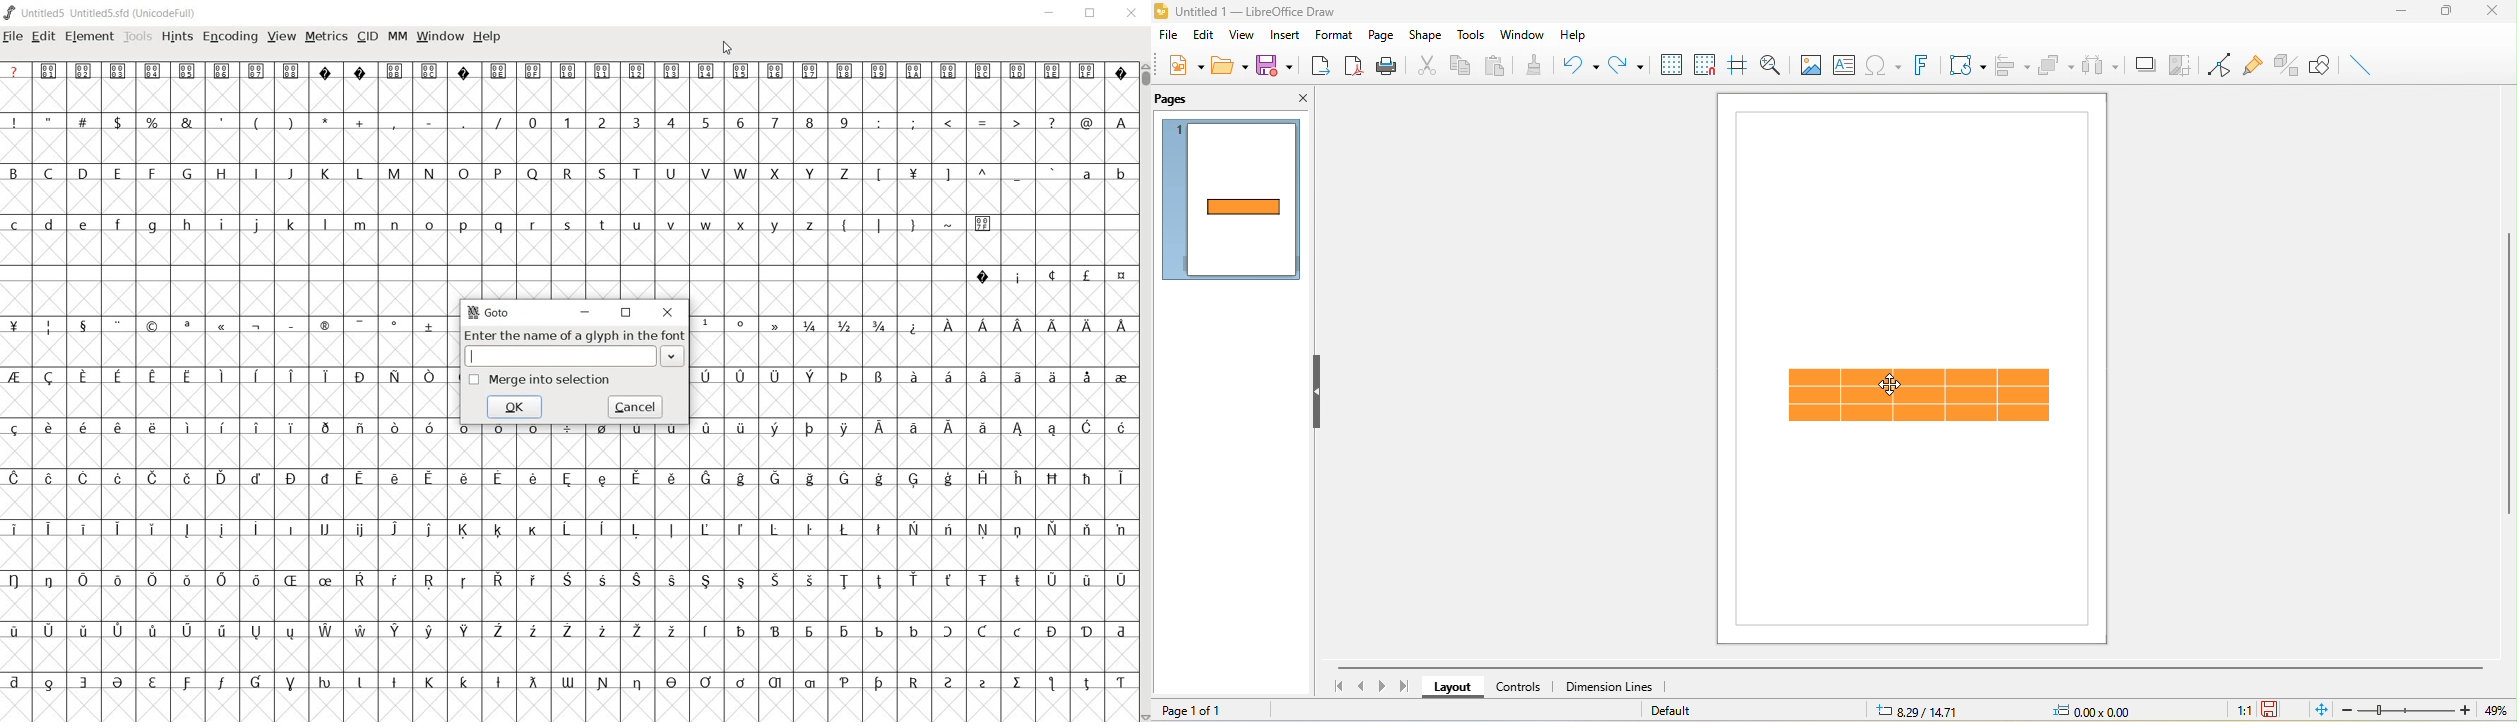 This screenshot has width=2520, height=728. What do you see at coordinates (117, 579) in the screenshot?
I see `Symbol` at bounding box center [117, 579].